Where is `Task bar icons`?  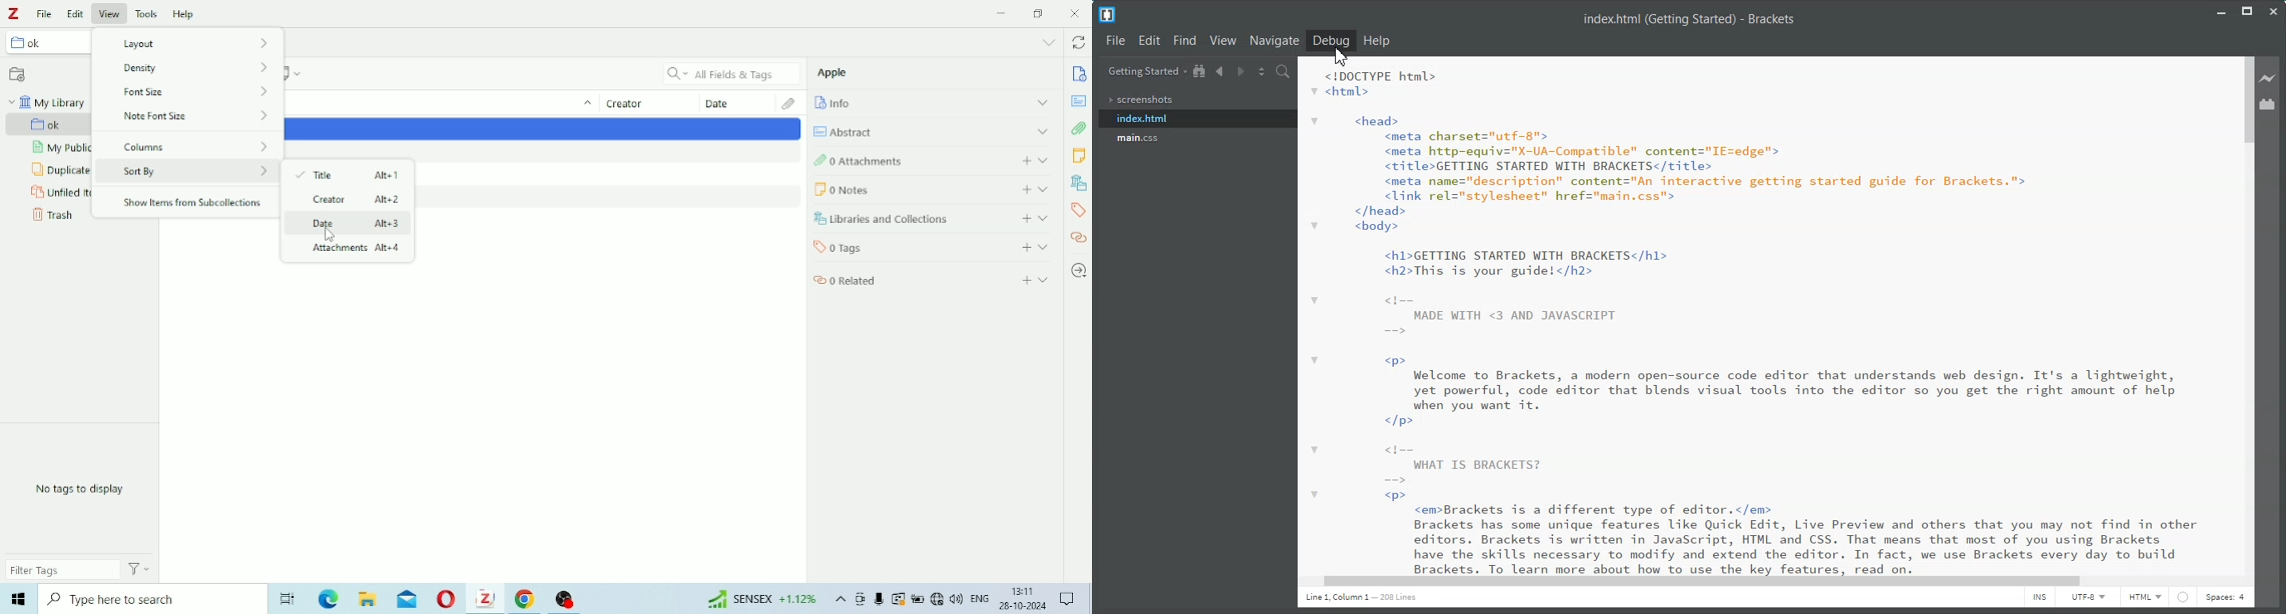 Task bar icons is located at coordinates (908, 600).